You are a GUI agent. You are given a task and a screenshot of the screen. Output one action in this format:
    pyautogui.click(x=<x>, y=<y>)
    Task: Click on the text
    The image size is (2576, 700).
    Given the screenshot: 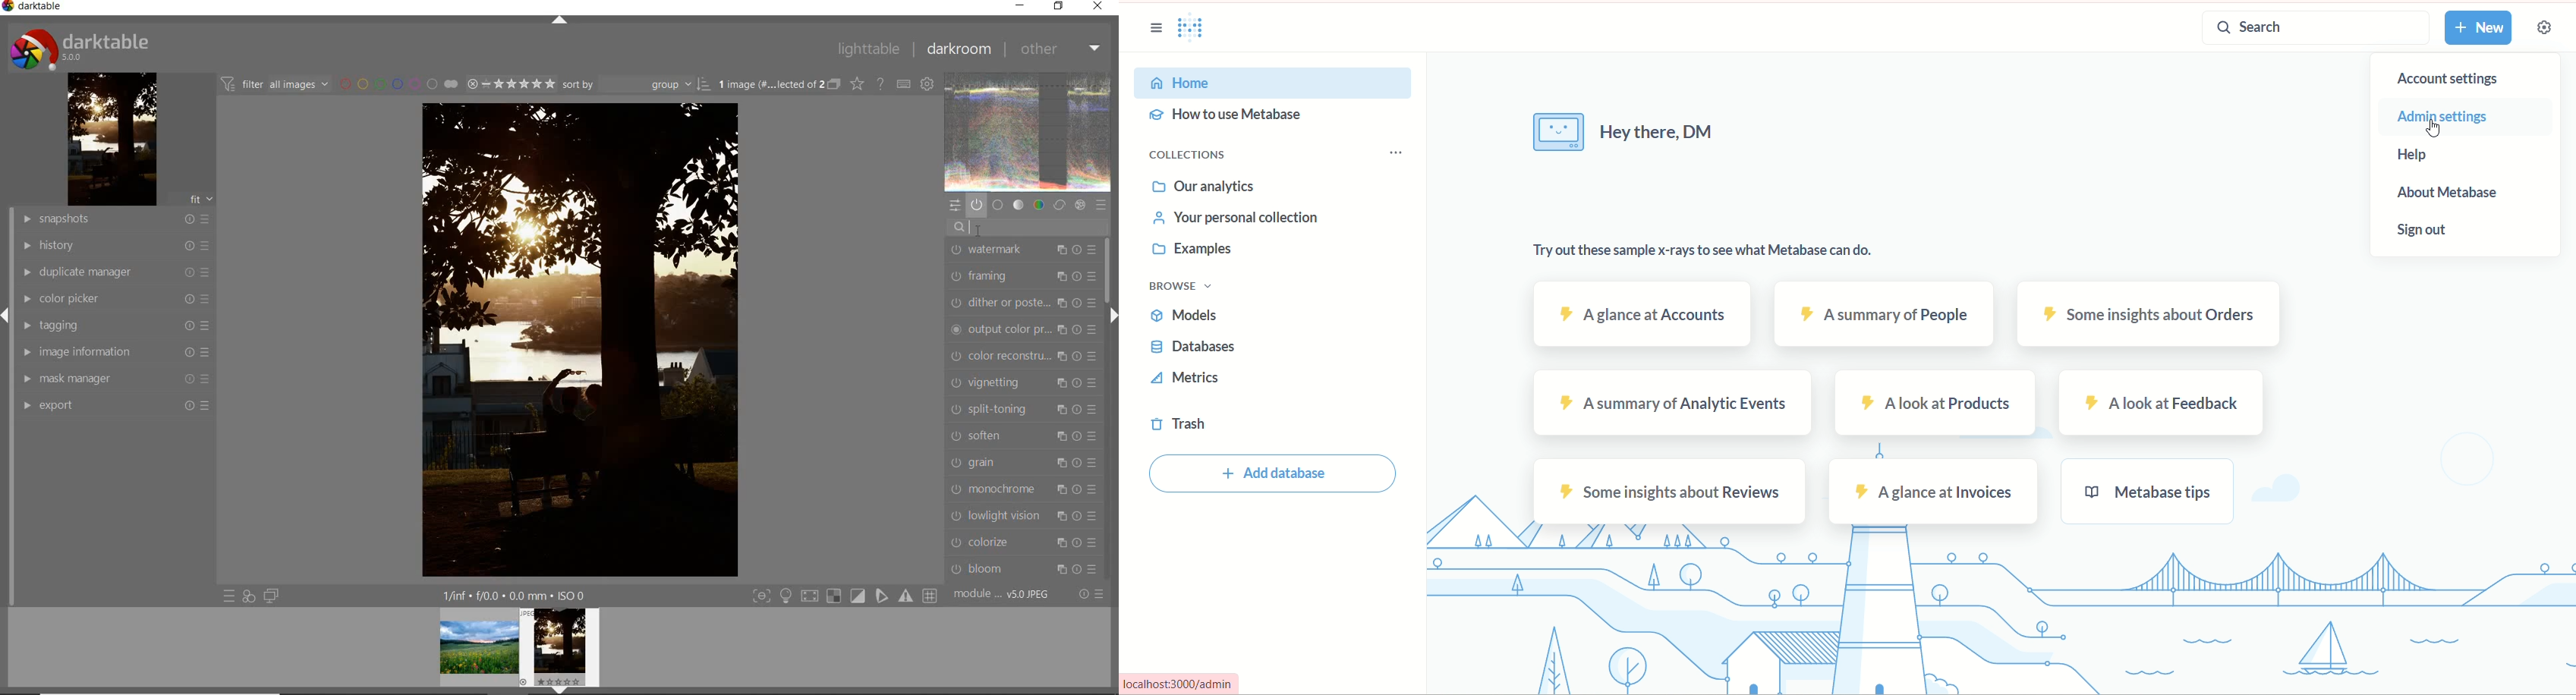 What is the action you would take?
    pyautogui.click(x=1661, y=132)
    